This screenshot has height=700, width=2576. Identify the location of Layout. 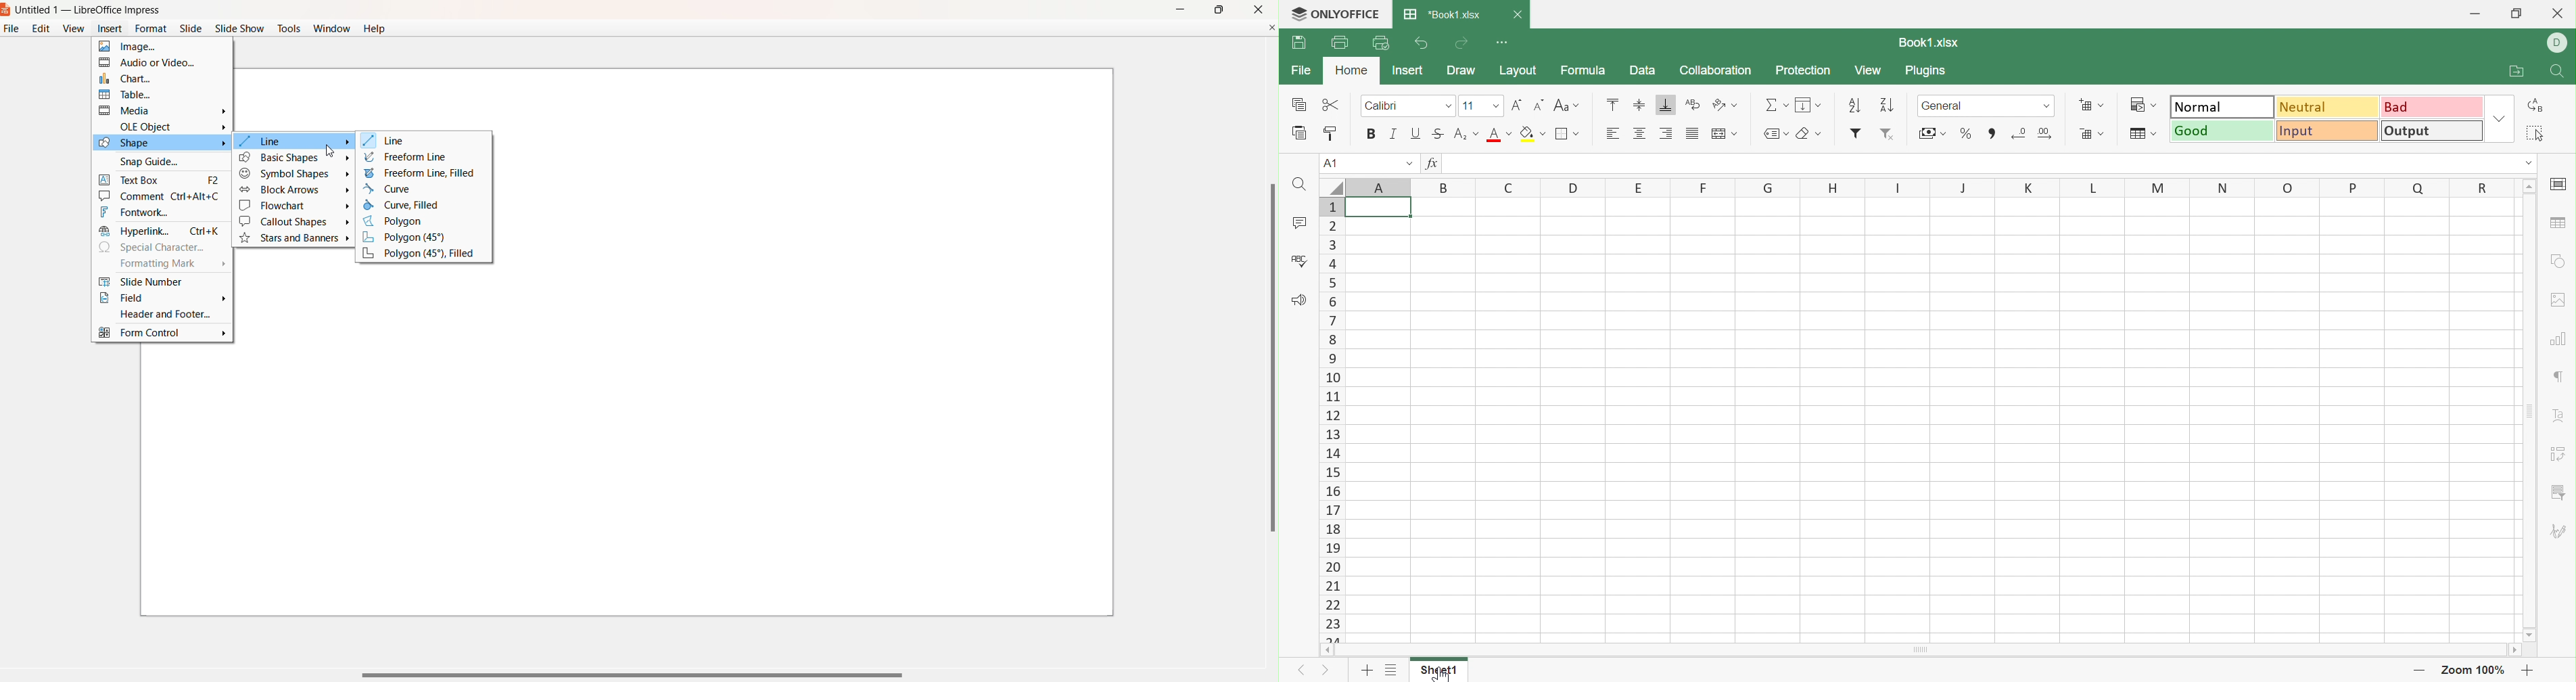
(1516, 71).